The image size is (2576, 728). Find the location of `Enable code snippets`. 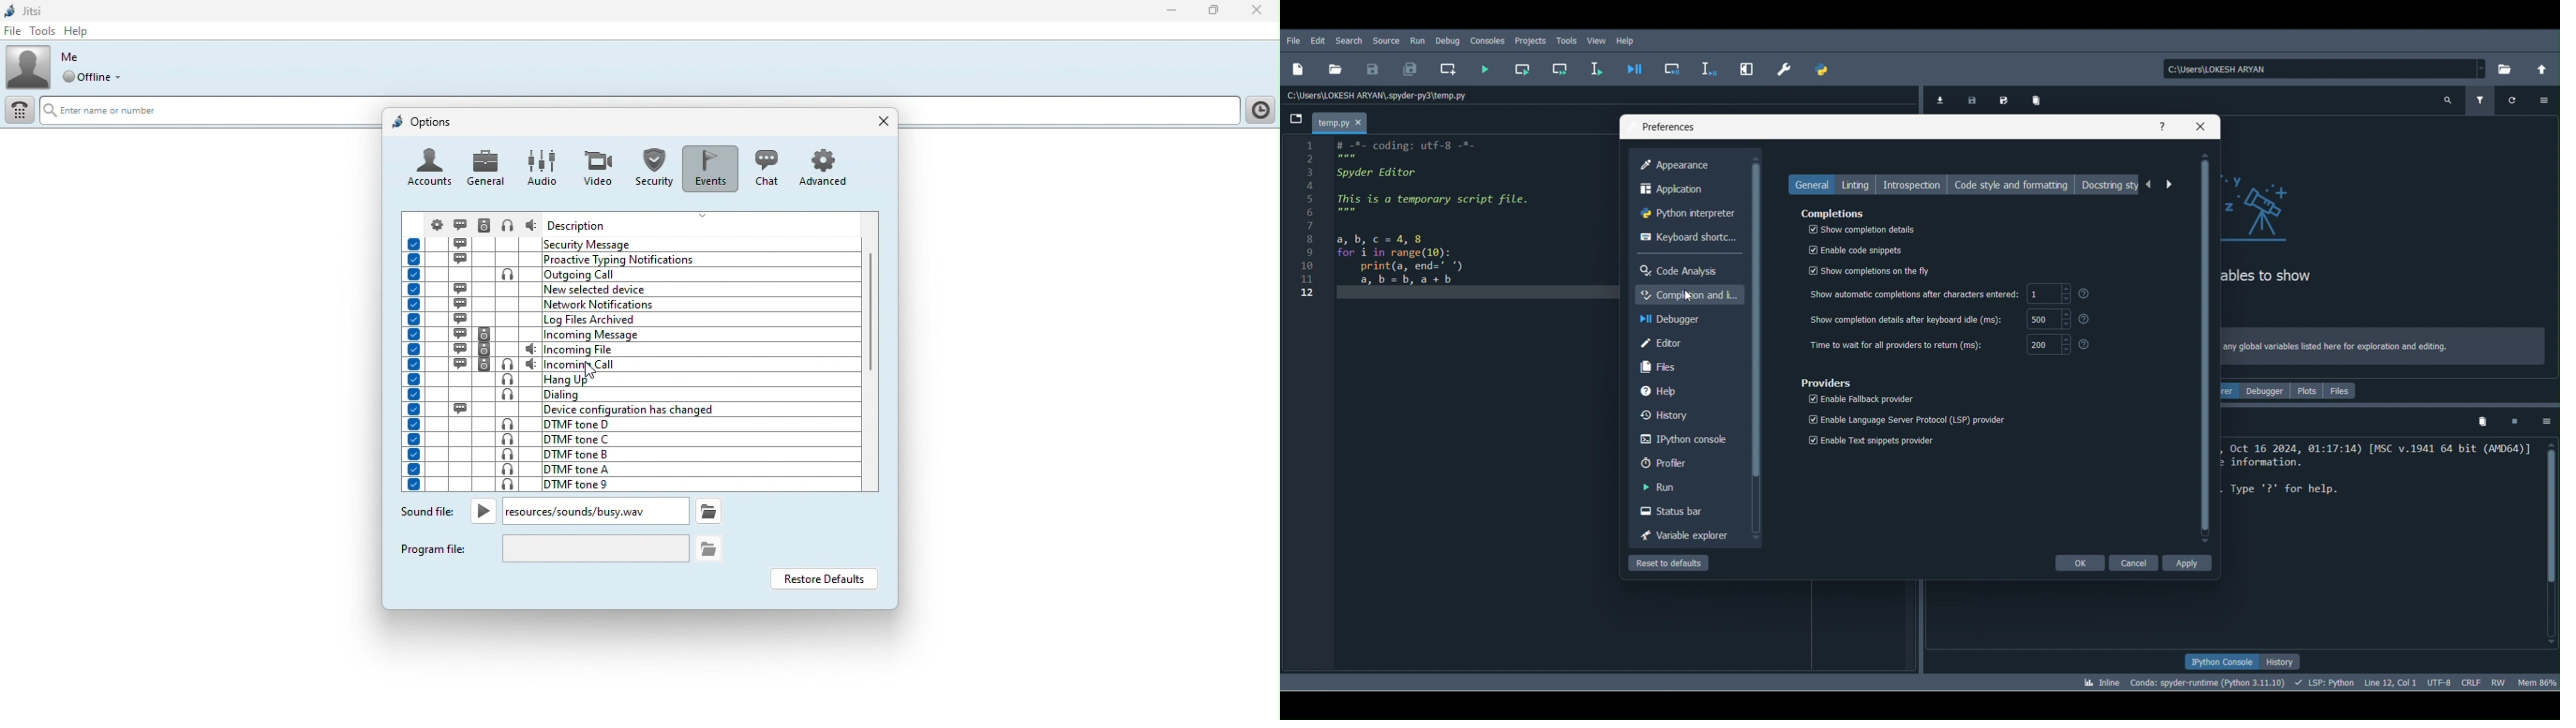

Enable code snippets is located at coordinates (1855, 249).